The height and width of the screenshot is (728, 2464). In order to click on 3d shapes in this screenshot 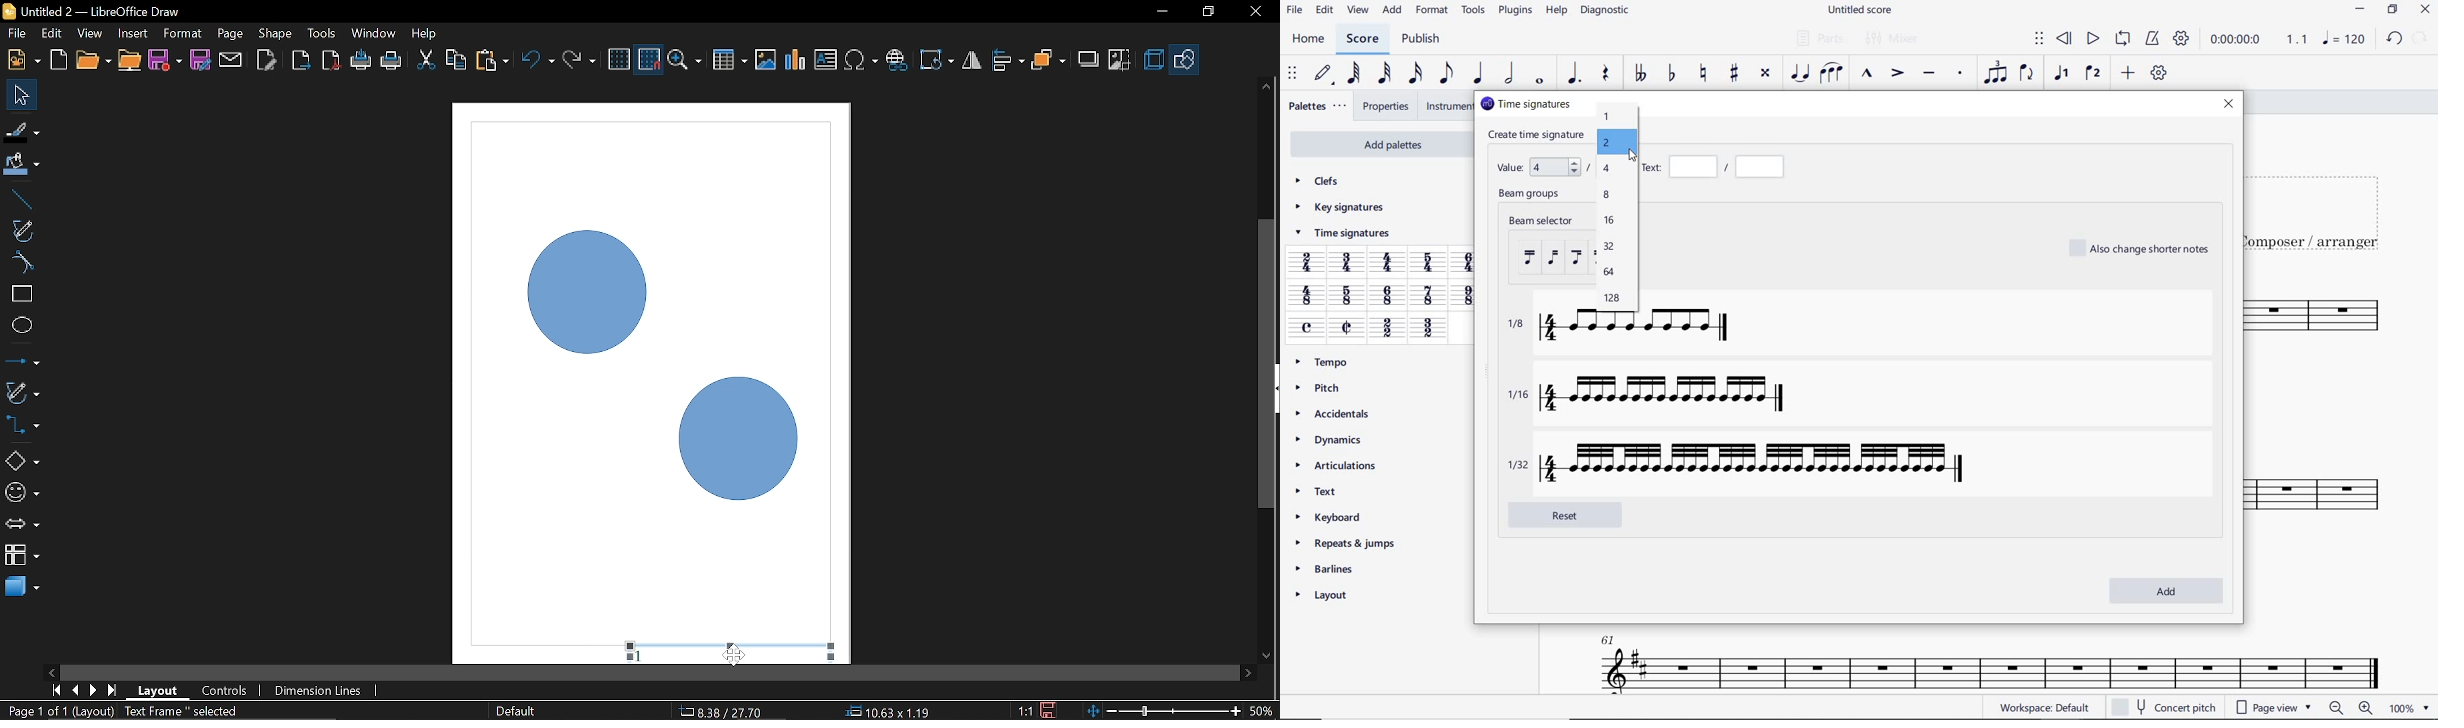, I will do `click(22, 585)`.